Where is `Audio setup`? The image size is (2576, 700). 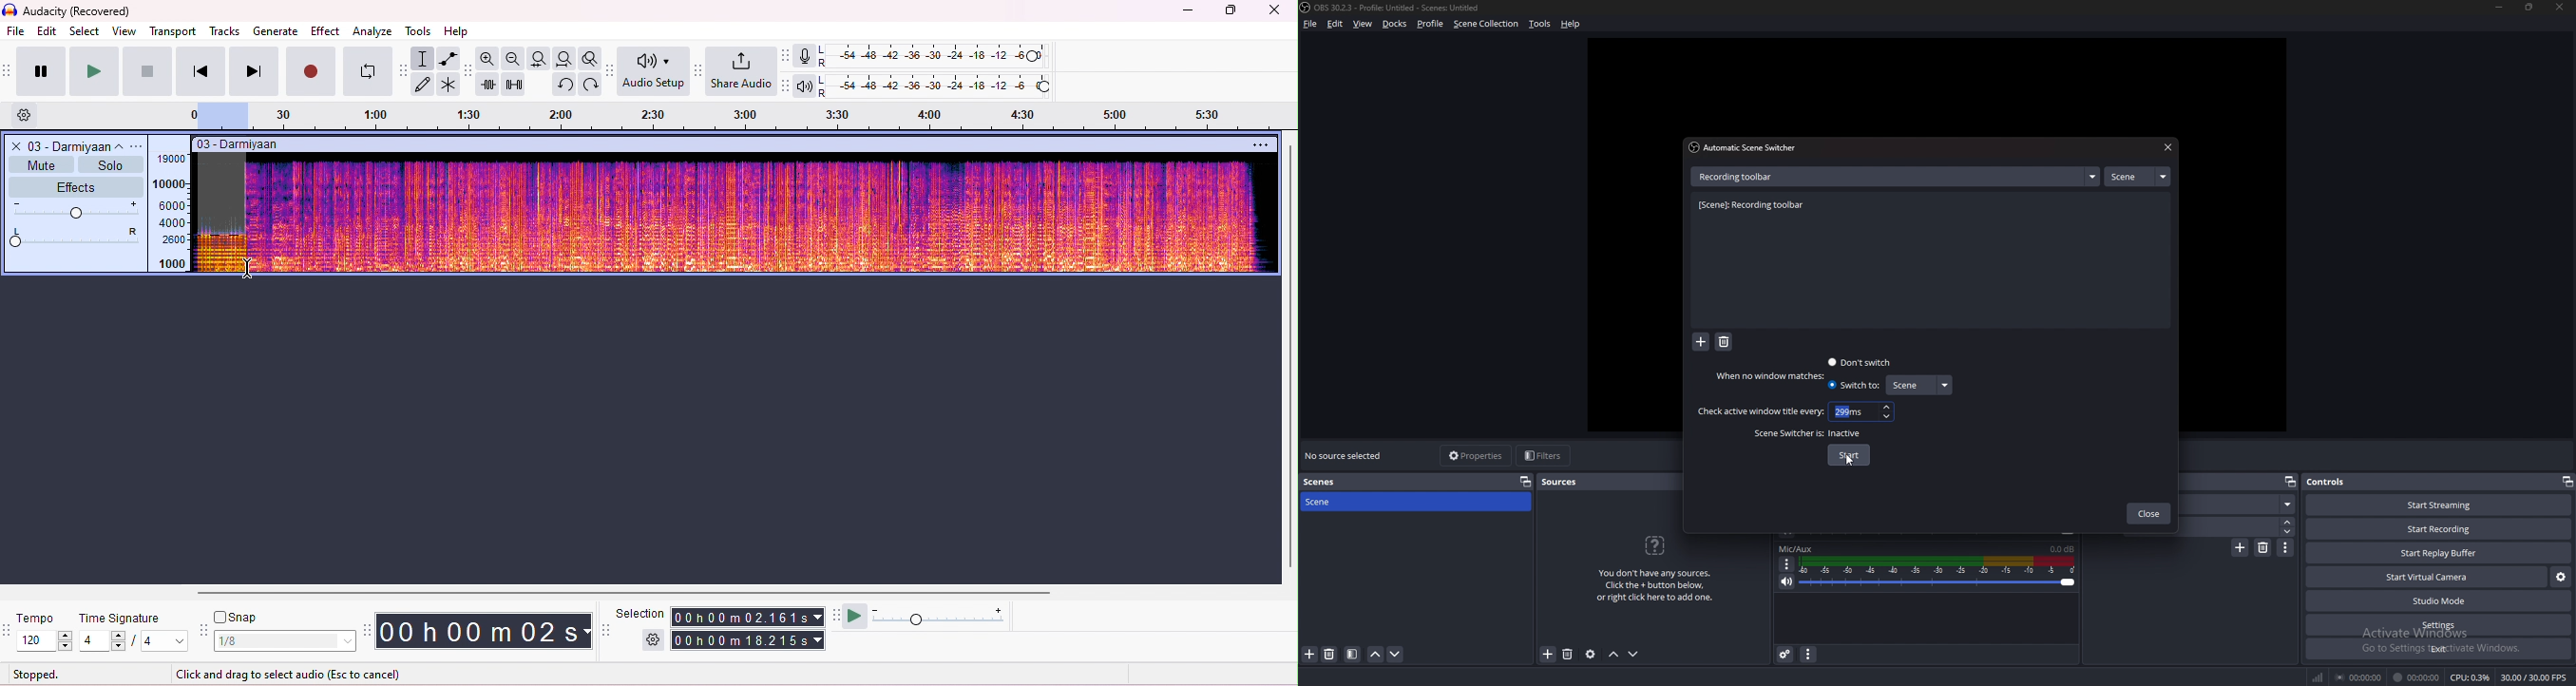 Audio setup is located at coordinates (653, 71).